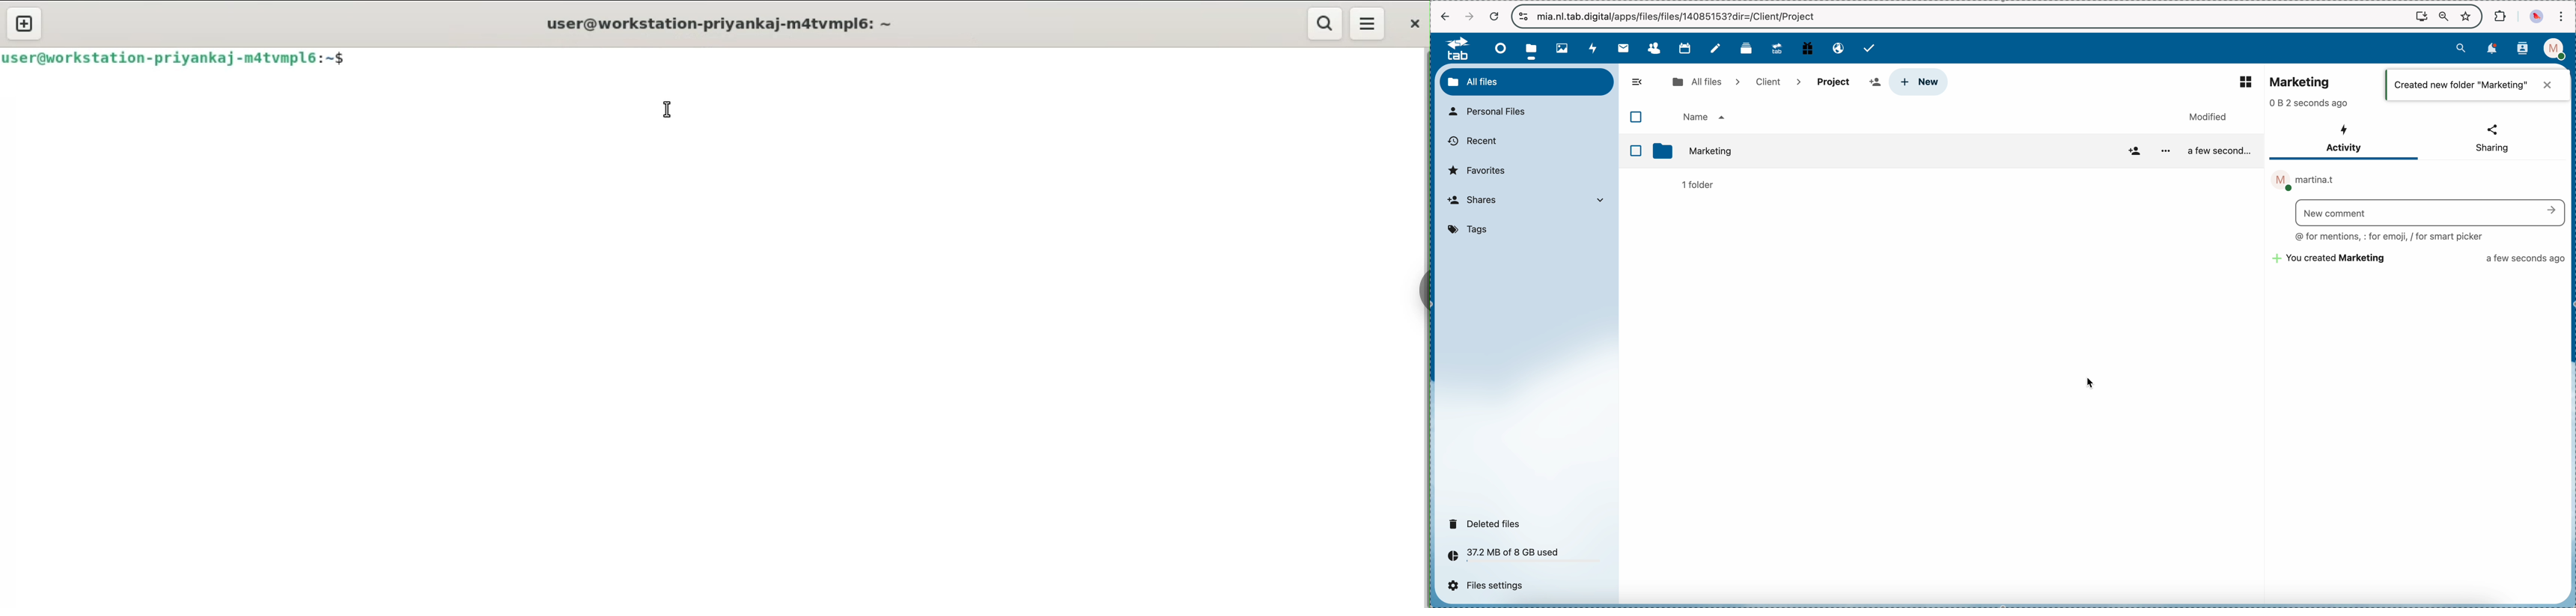  What do you see at coordinates (1488, 523) in the screenshot?
I see `deleted files` at bounding box center [1488, 523].